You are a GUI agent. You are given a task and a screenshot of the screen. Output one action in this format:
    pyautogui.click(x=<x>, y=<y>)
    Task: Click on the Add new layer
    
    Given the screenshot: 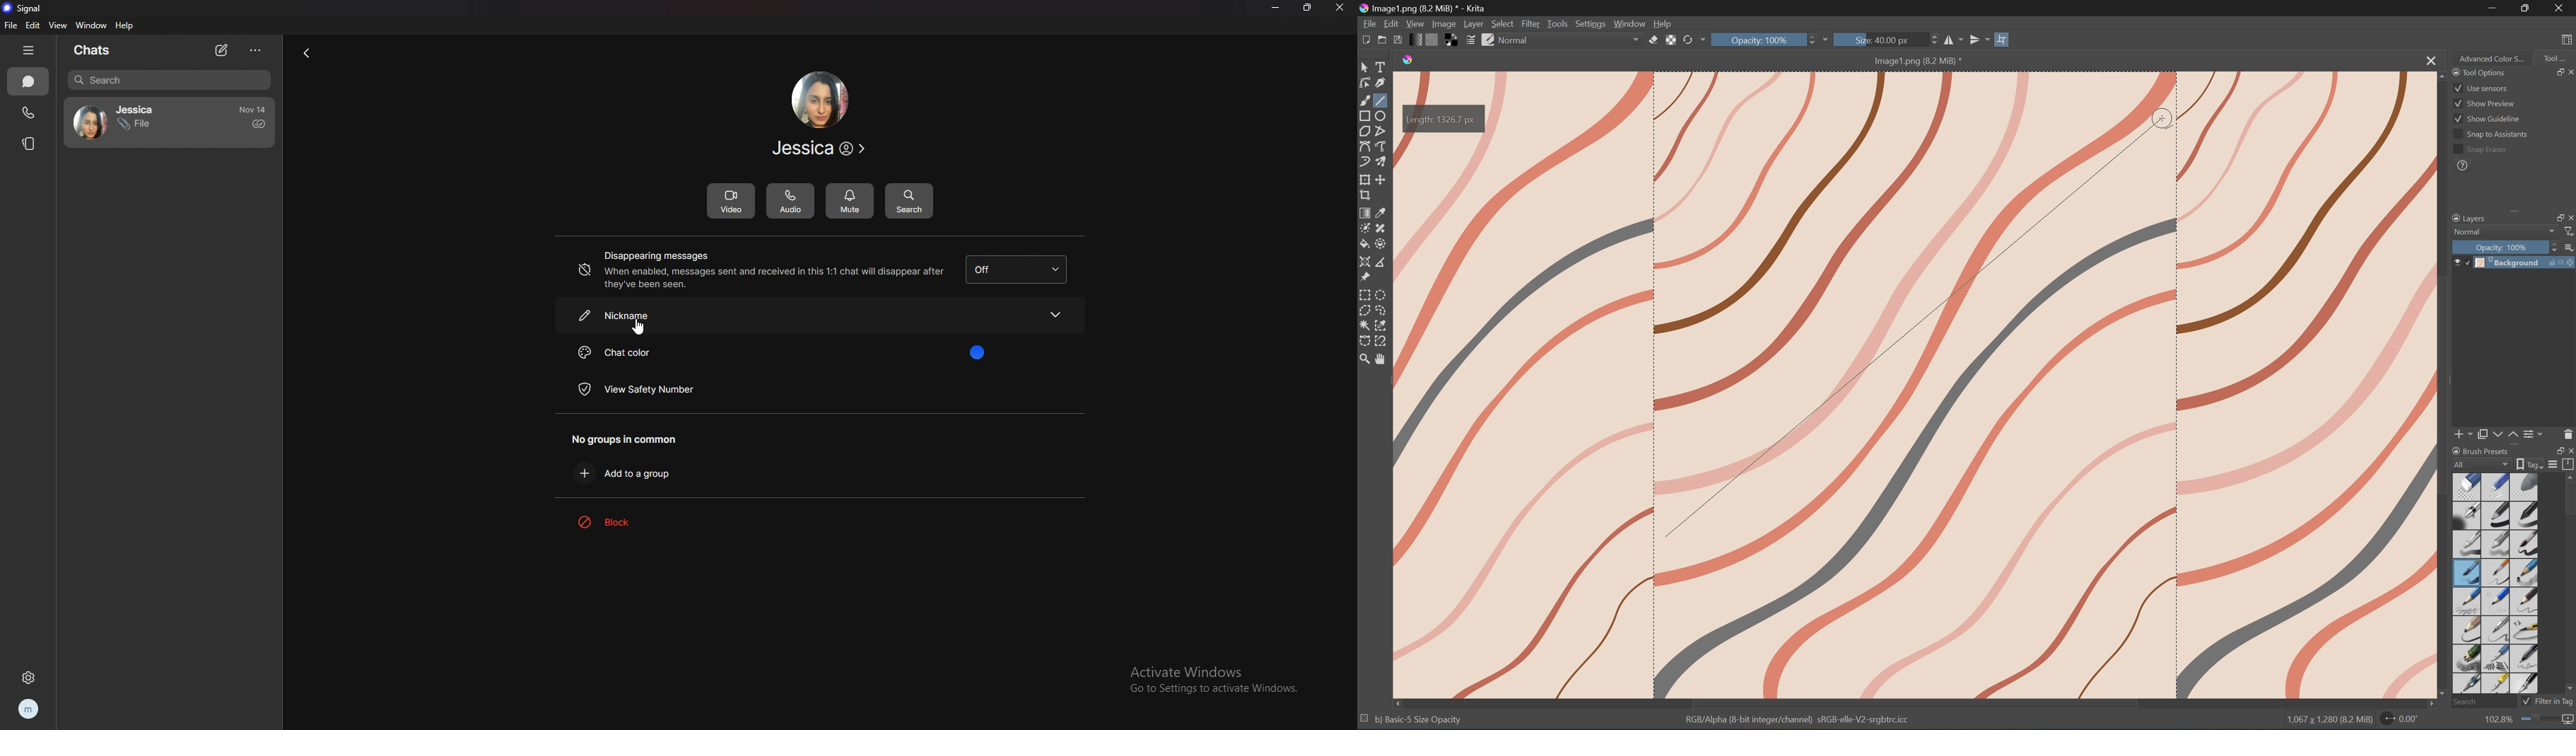 What is the action you would take?
    pyautogui.click(x=2464, y=434)
    